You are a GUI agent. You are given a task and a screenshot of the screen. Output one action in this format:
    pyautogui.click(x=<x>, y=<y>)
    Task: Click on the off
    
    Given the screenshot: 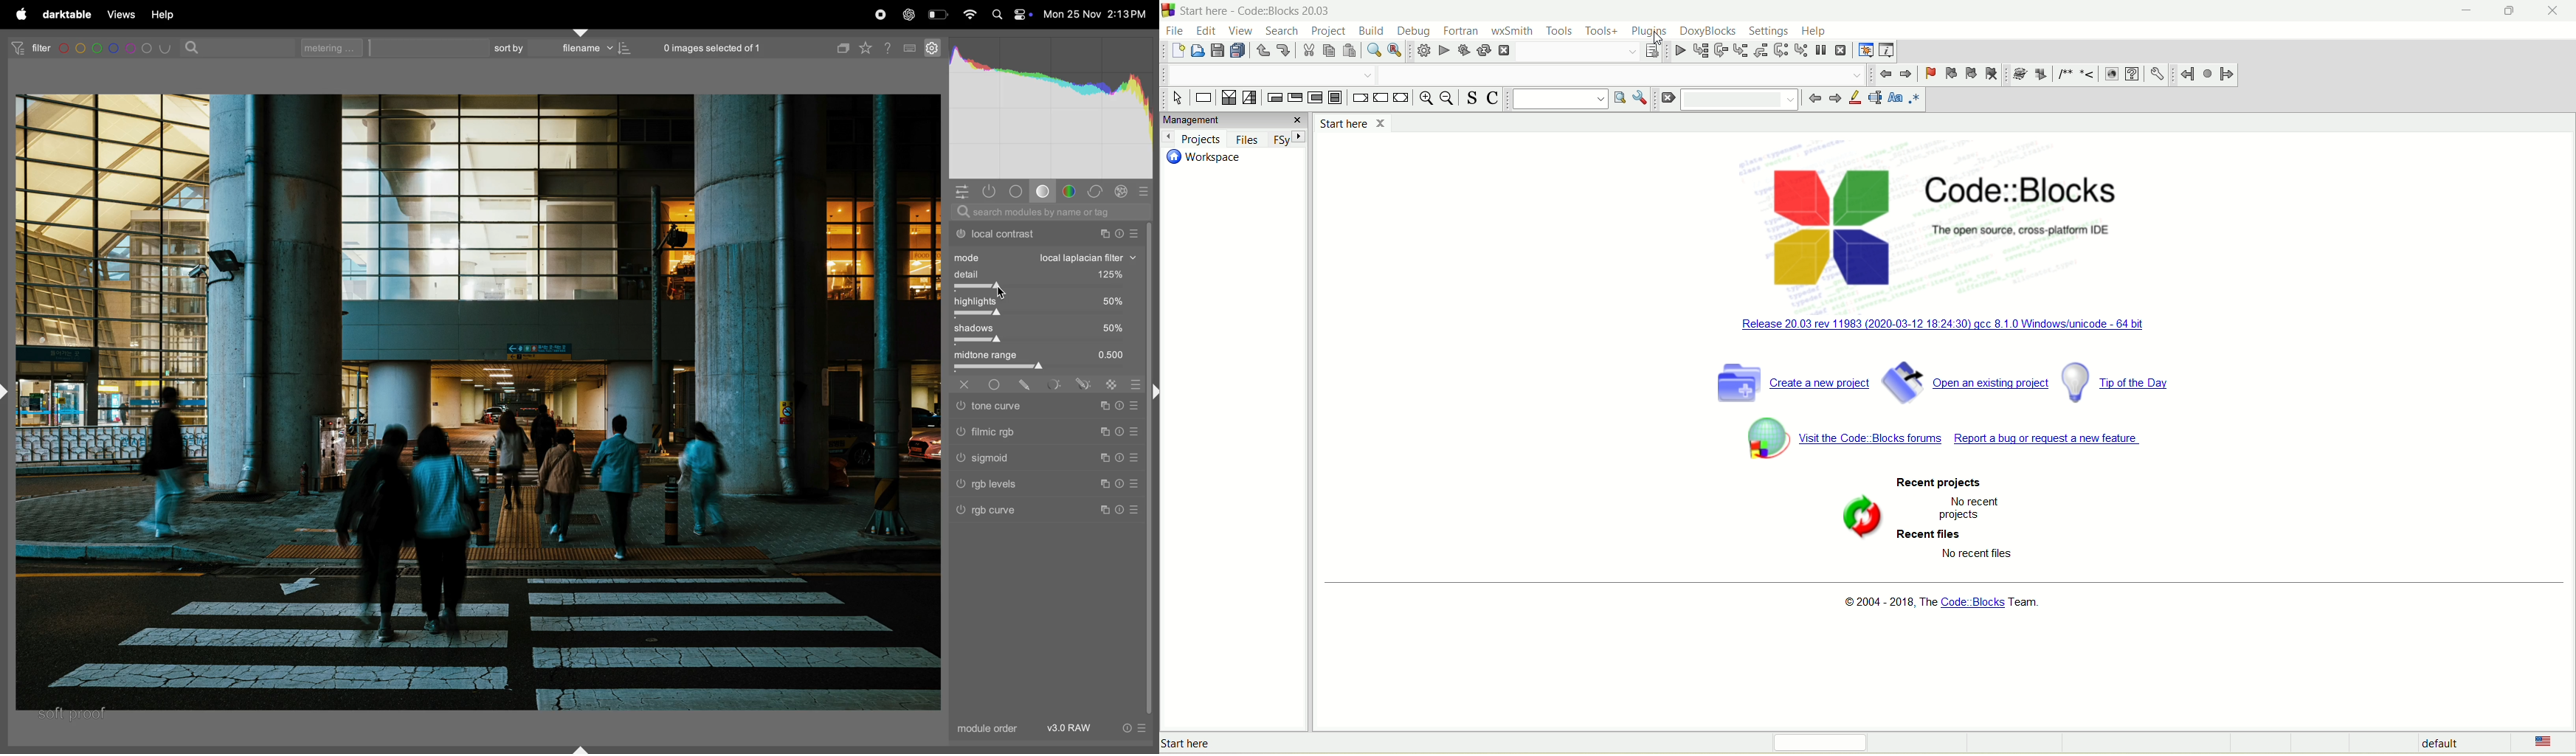 What is the action you would take?
    pyautogui.click(x=967, y=384)
    